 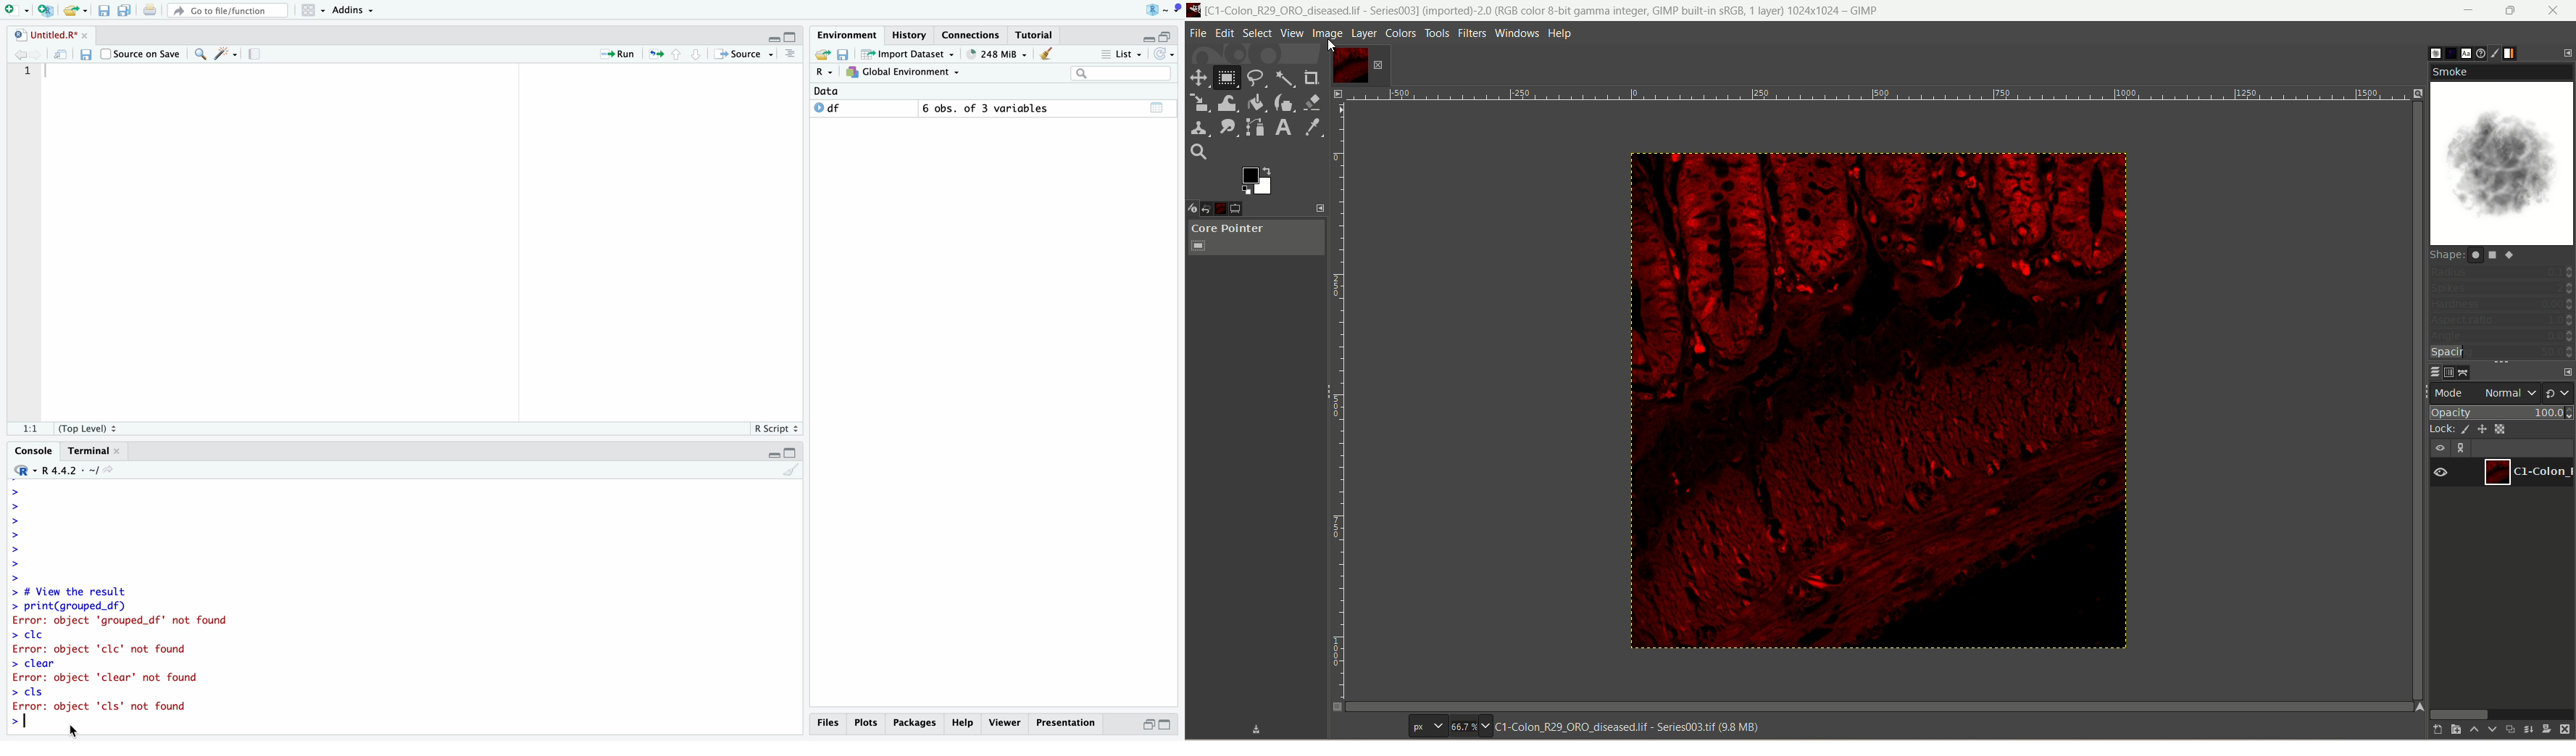 What do you see at coordinates (2435, 54) in the screenshot?
I see `brush` at bounding box center [2435, 54].